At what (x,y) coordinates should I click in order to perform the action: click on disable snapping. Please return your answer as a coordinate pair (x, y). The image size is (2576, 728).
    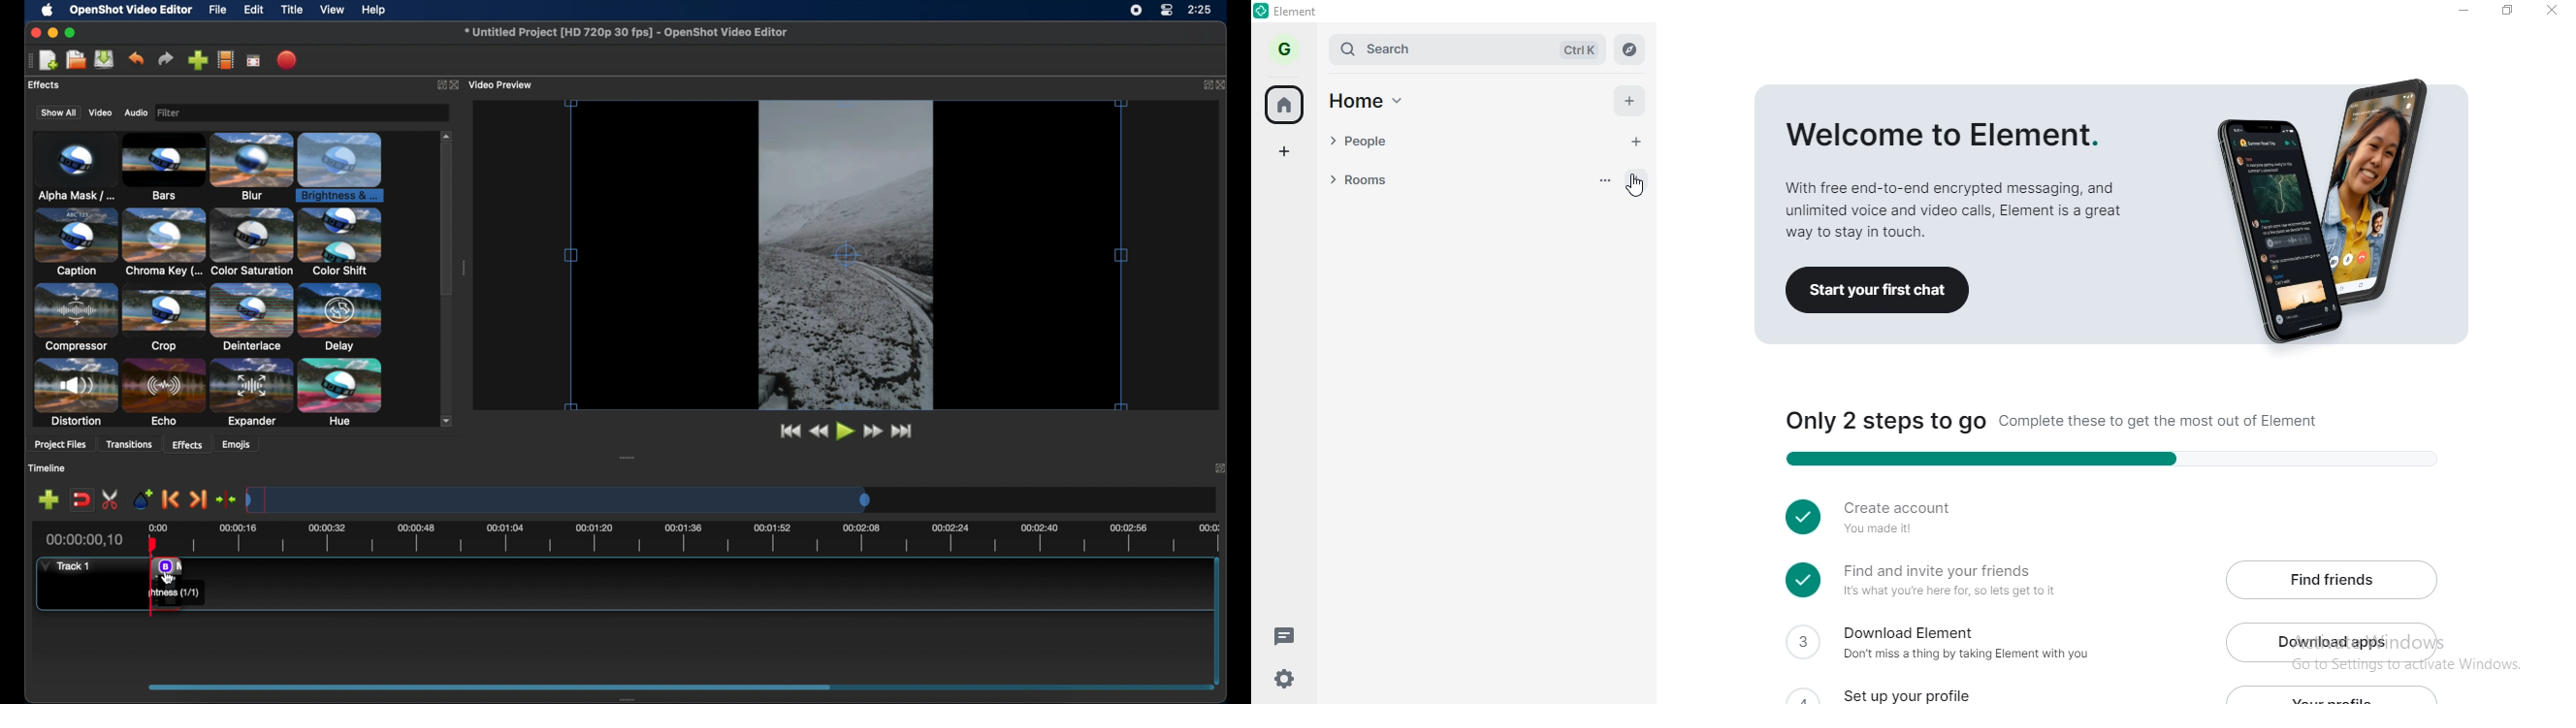
    Looking at the image, I should click on (82, 500).